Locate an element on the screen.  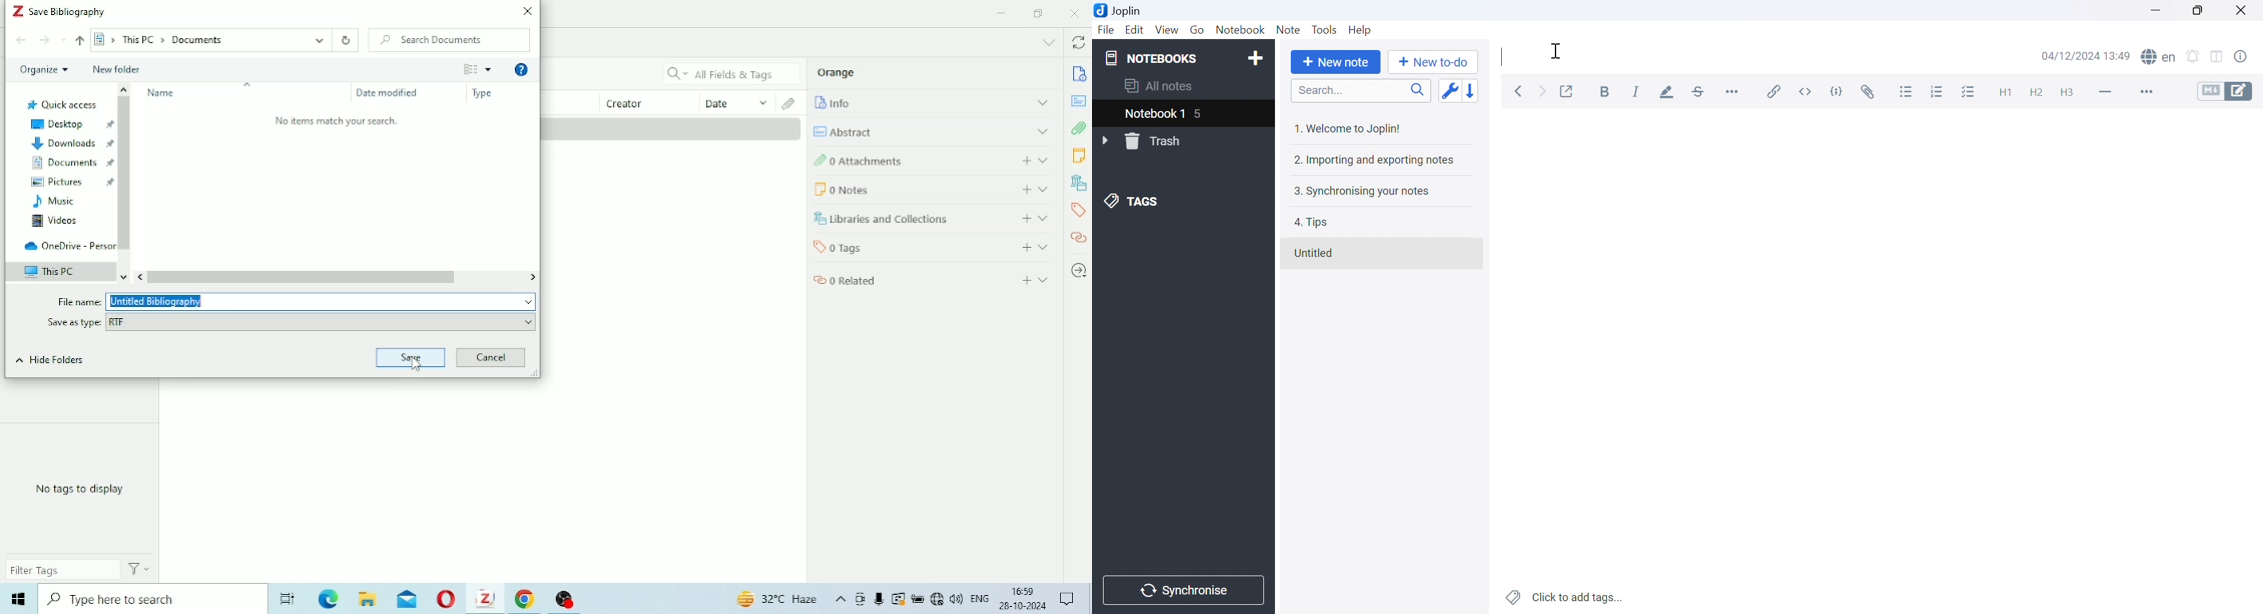
File is located at coordinates (1106, 31).